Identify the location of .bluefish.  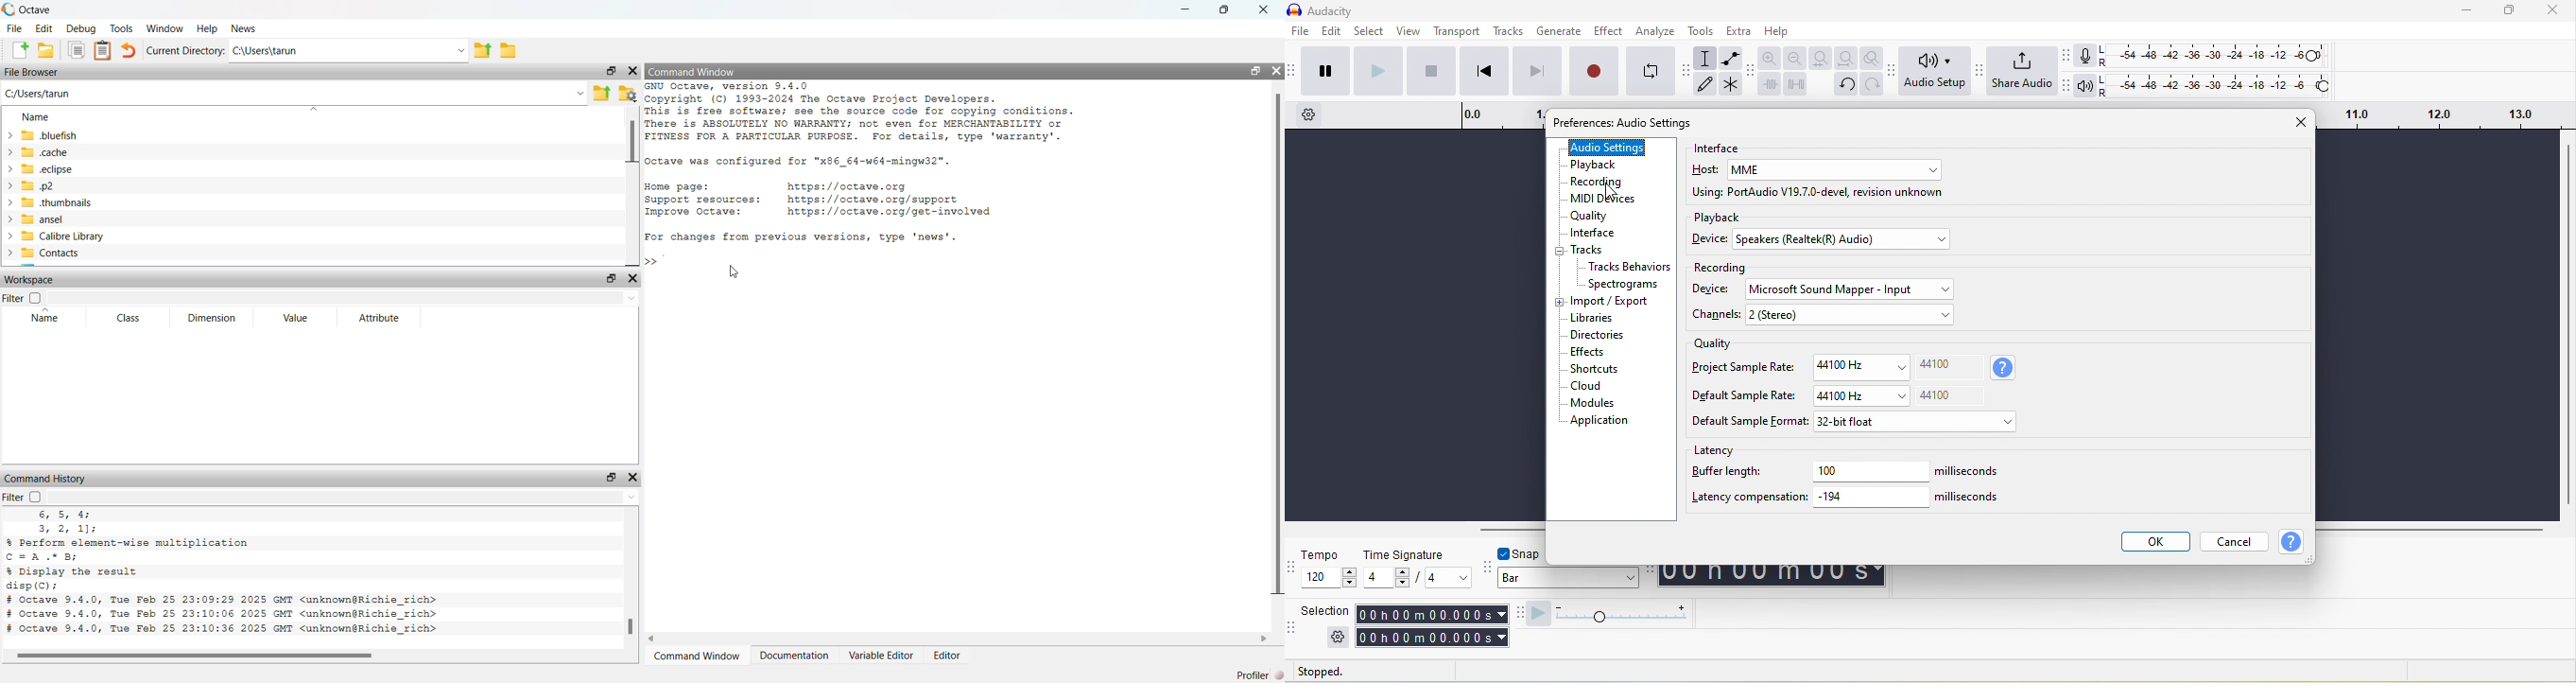
(41, 137).